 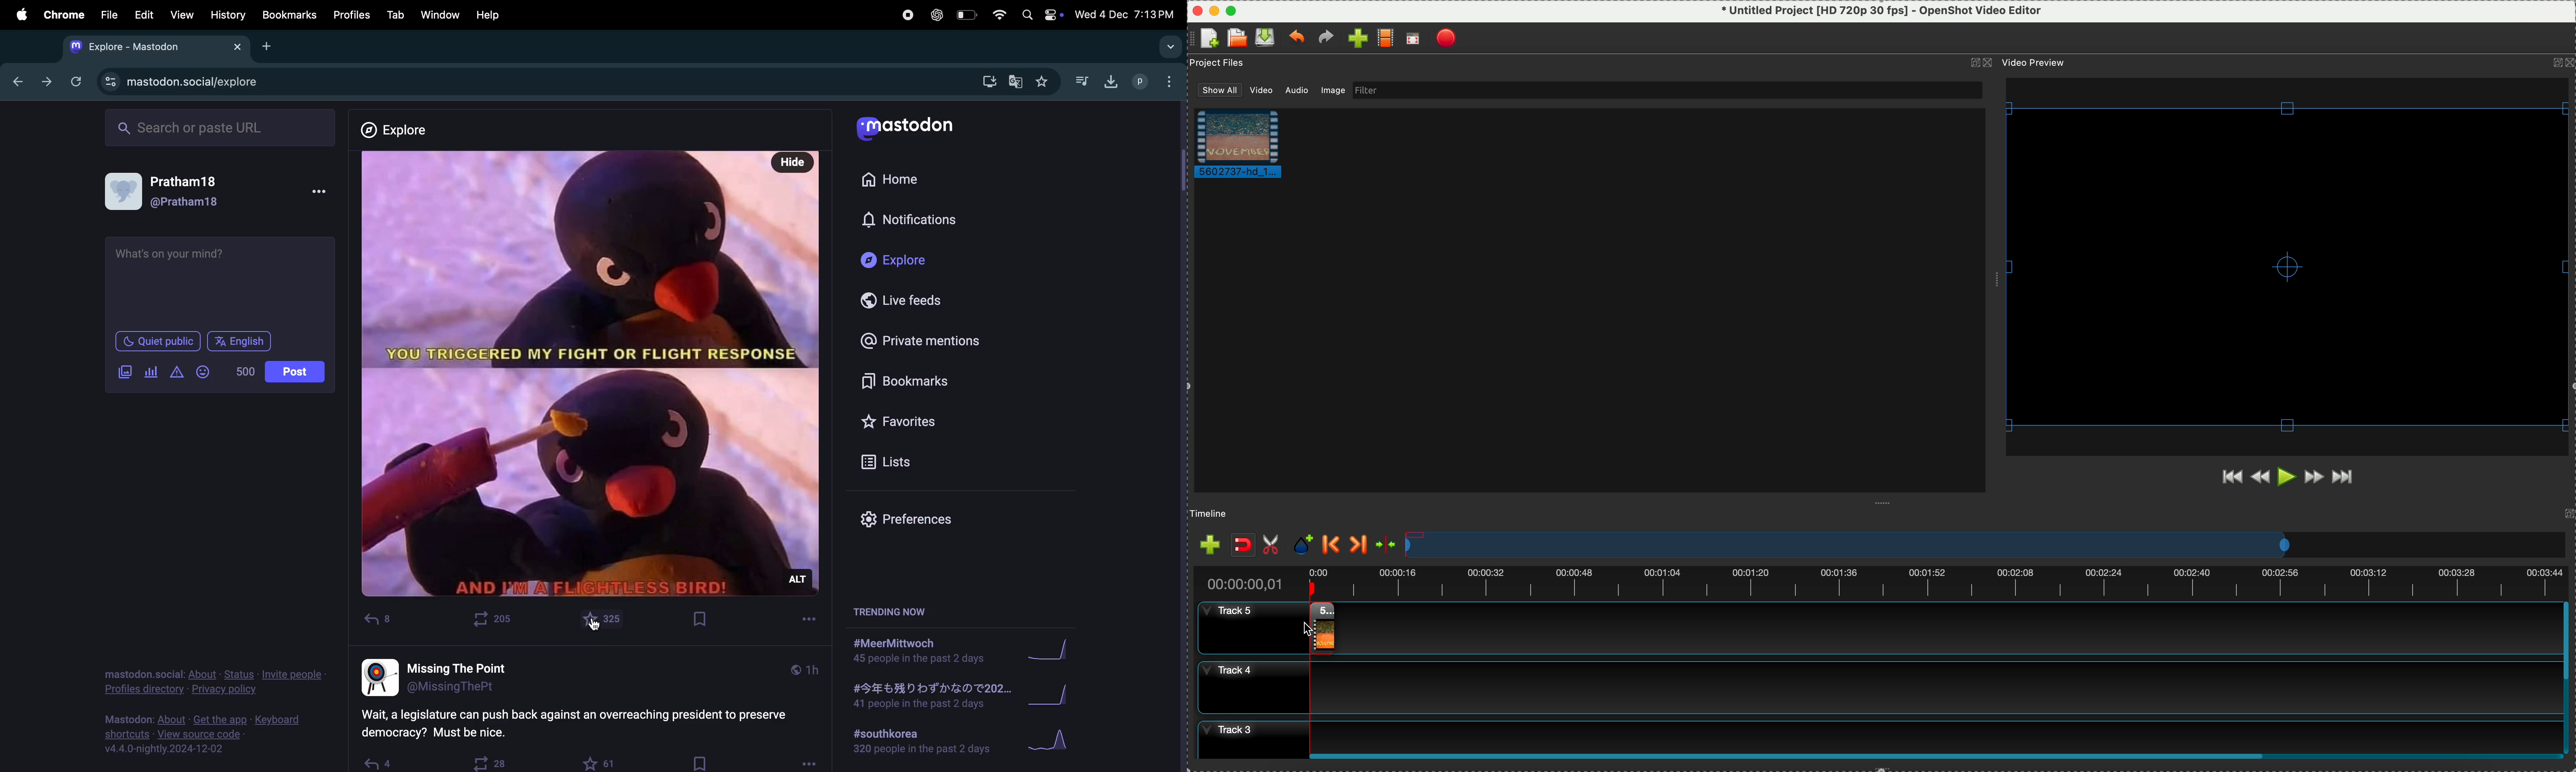 I want to click on #meerMittwoch, so click(x=923, y=652).